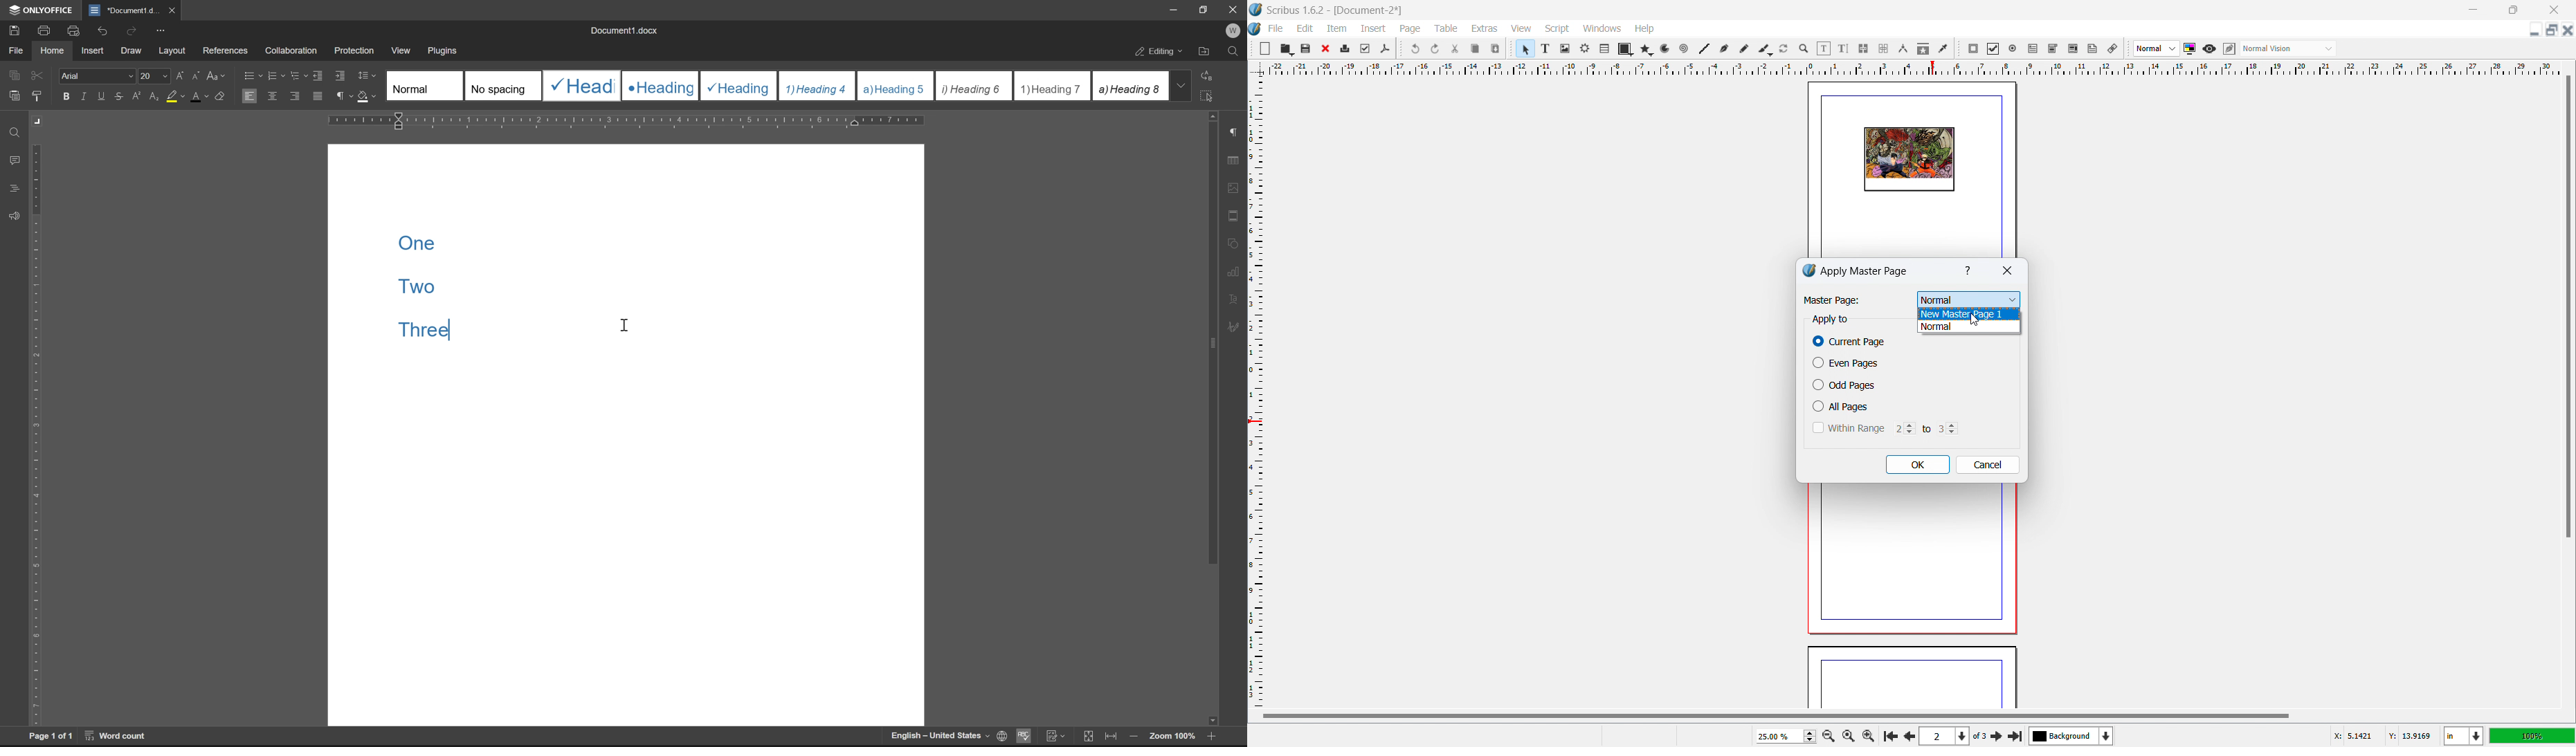 Image resolution: width=2576 pixels, height=756 pixels. Describe the element at coordinates (226, 49) in the screenshot. I see `references` at that location.